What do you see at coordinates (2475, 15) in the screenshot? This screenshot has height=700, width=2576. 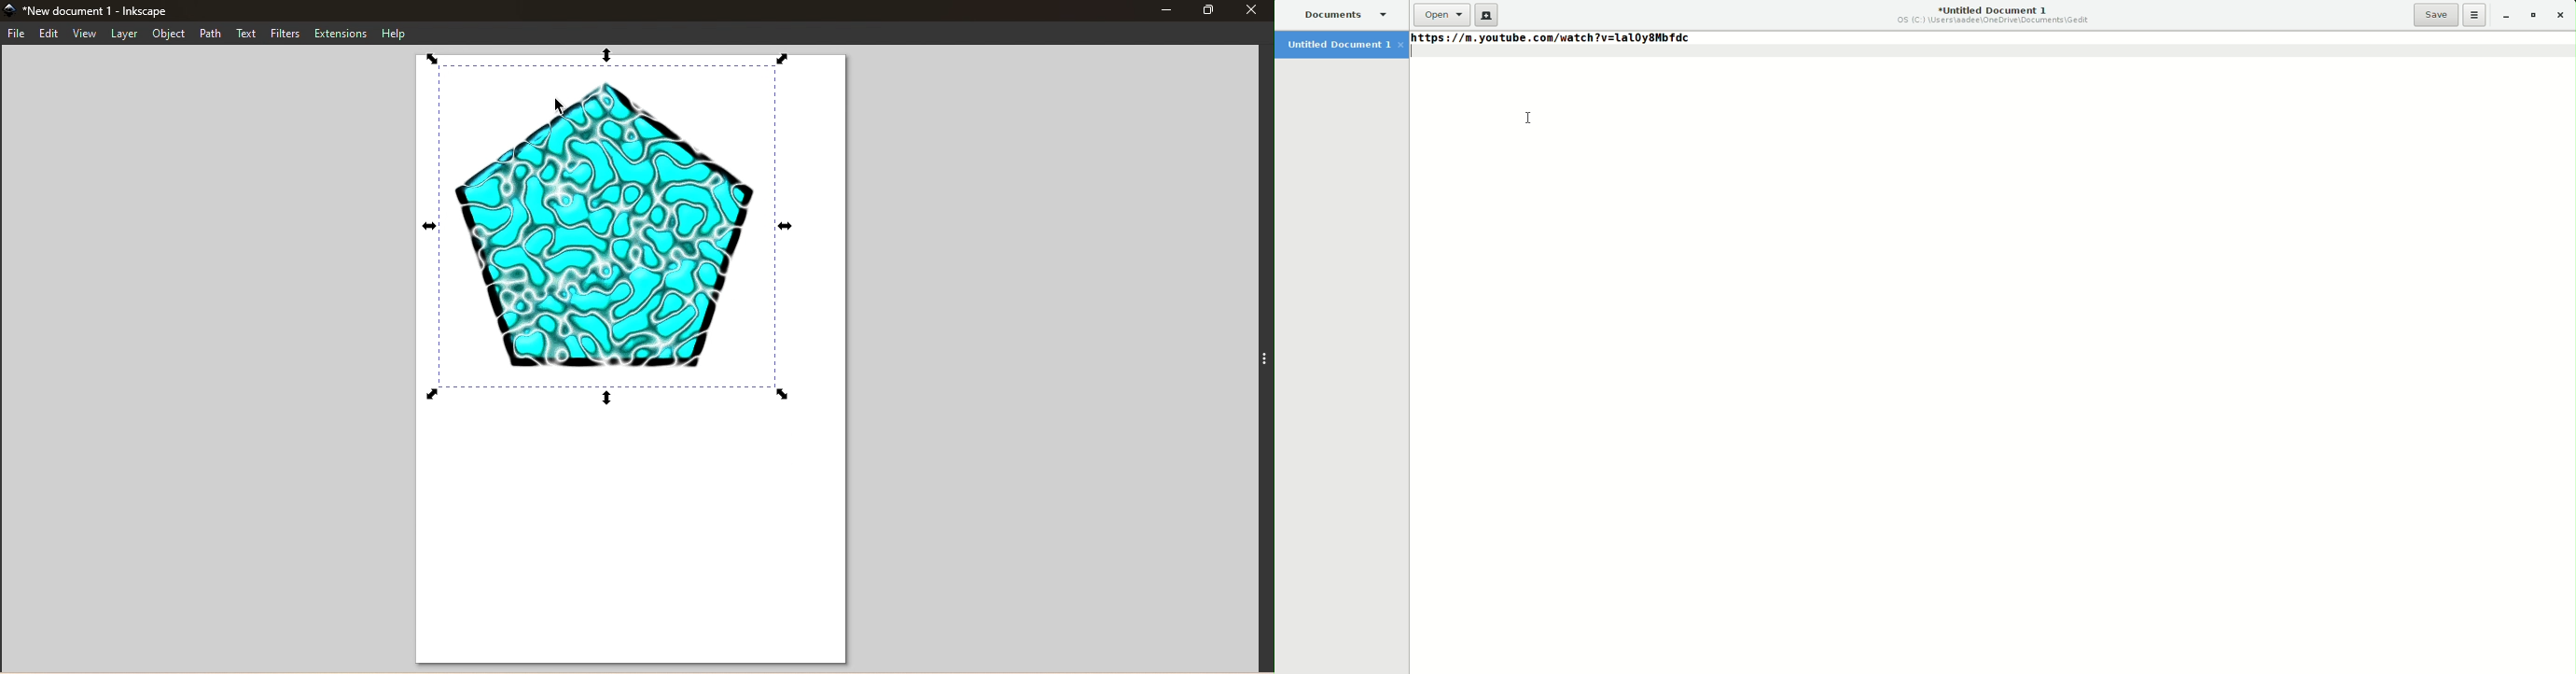 I see `Options` at bounding box center [2475, 15].